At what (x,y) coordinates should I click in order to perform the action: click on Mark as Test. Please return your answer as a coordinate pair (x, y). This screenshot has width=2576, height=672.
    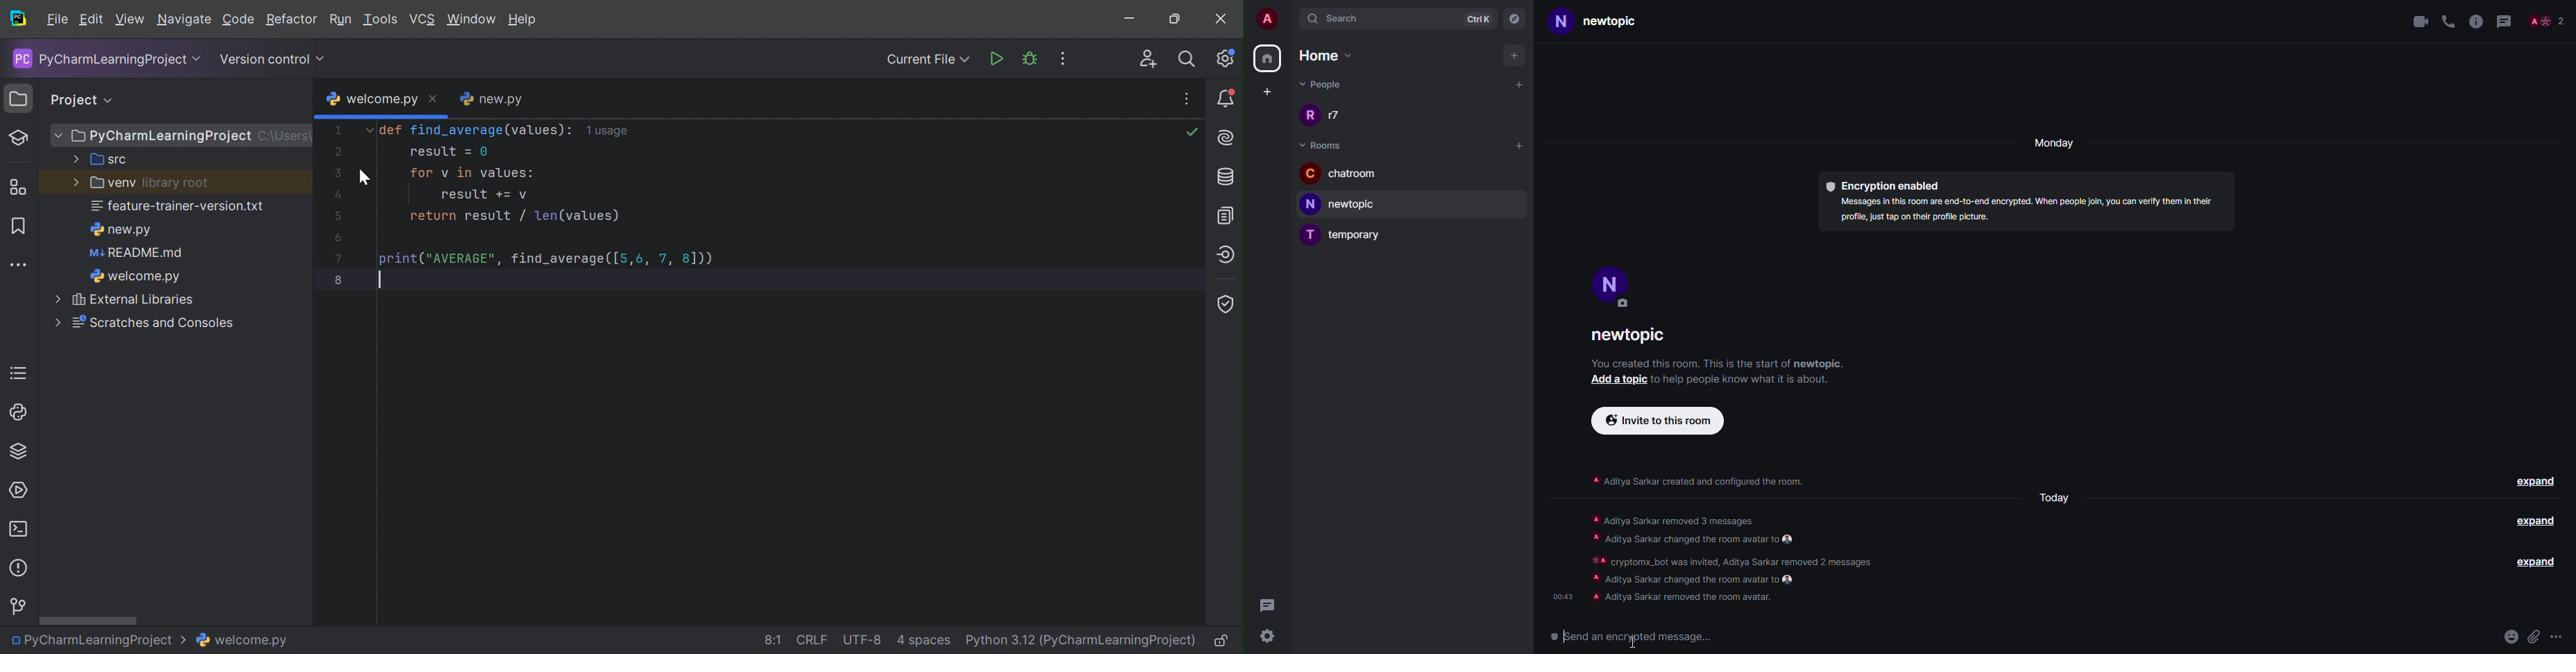
    Looking at the image, I should click on (19, 138).